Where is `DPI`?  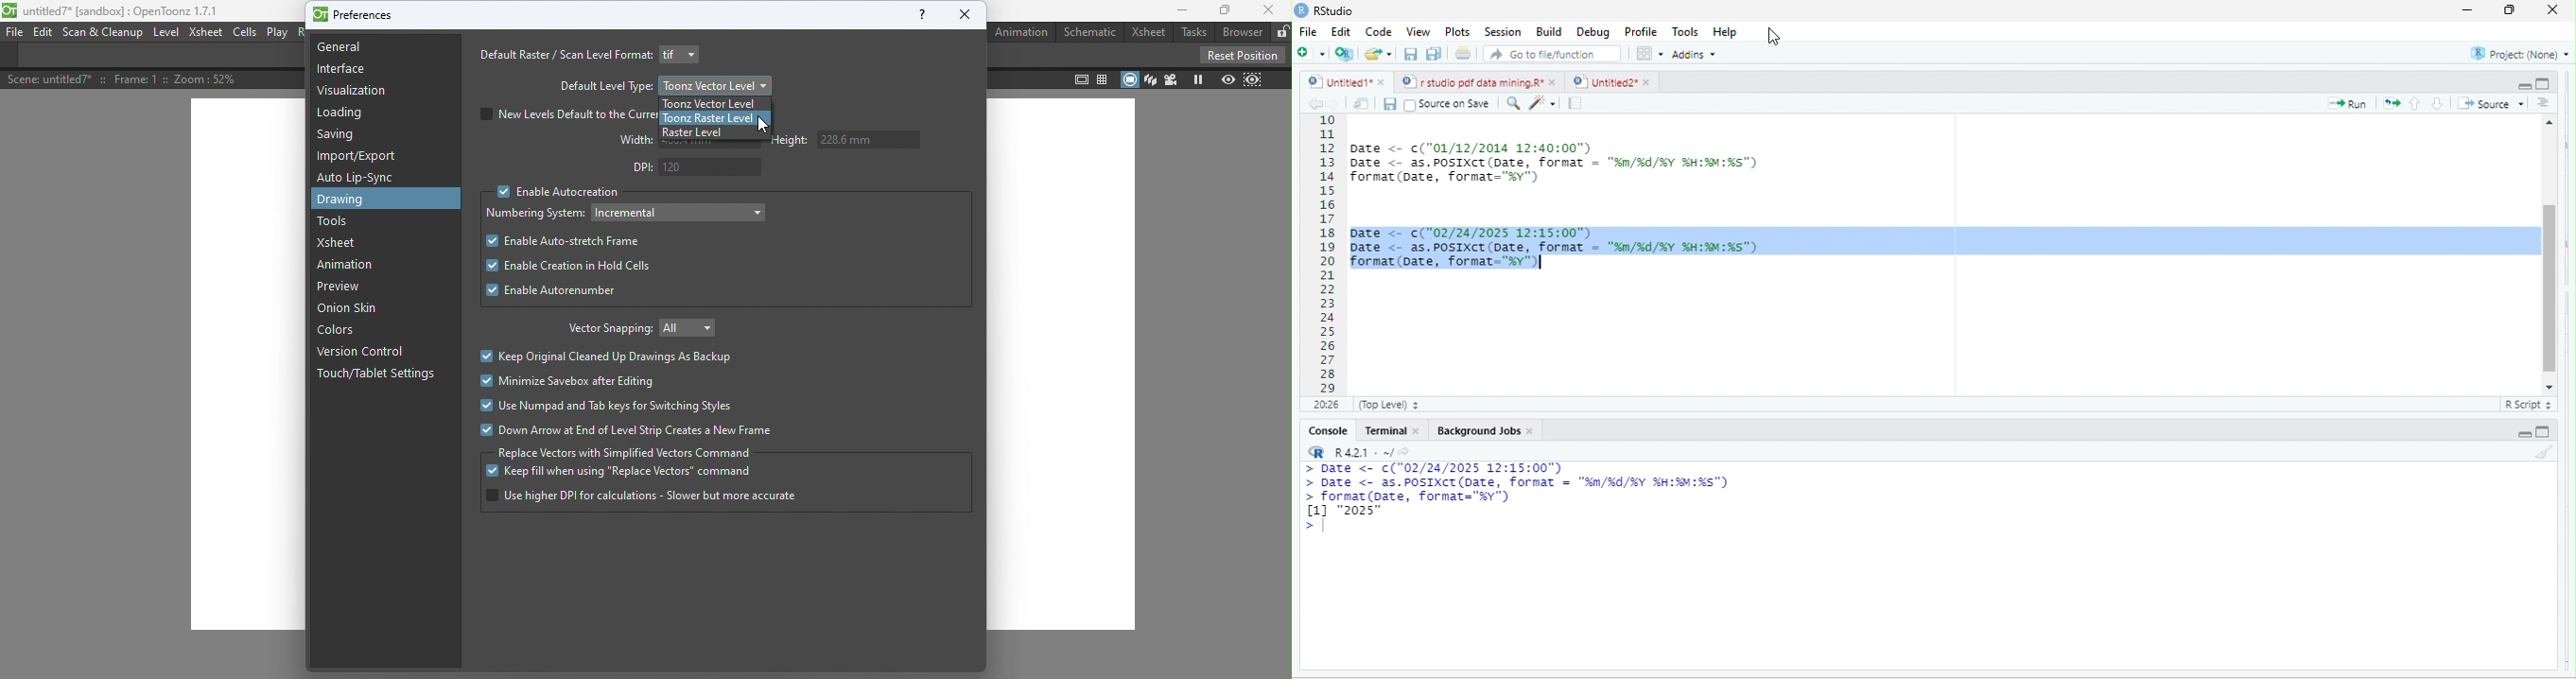
DPI is located at coordinates (694, 167).